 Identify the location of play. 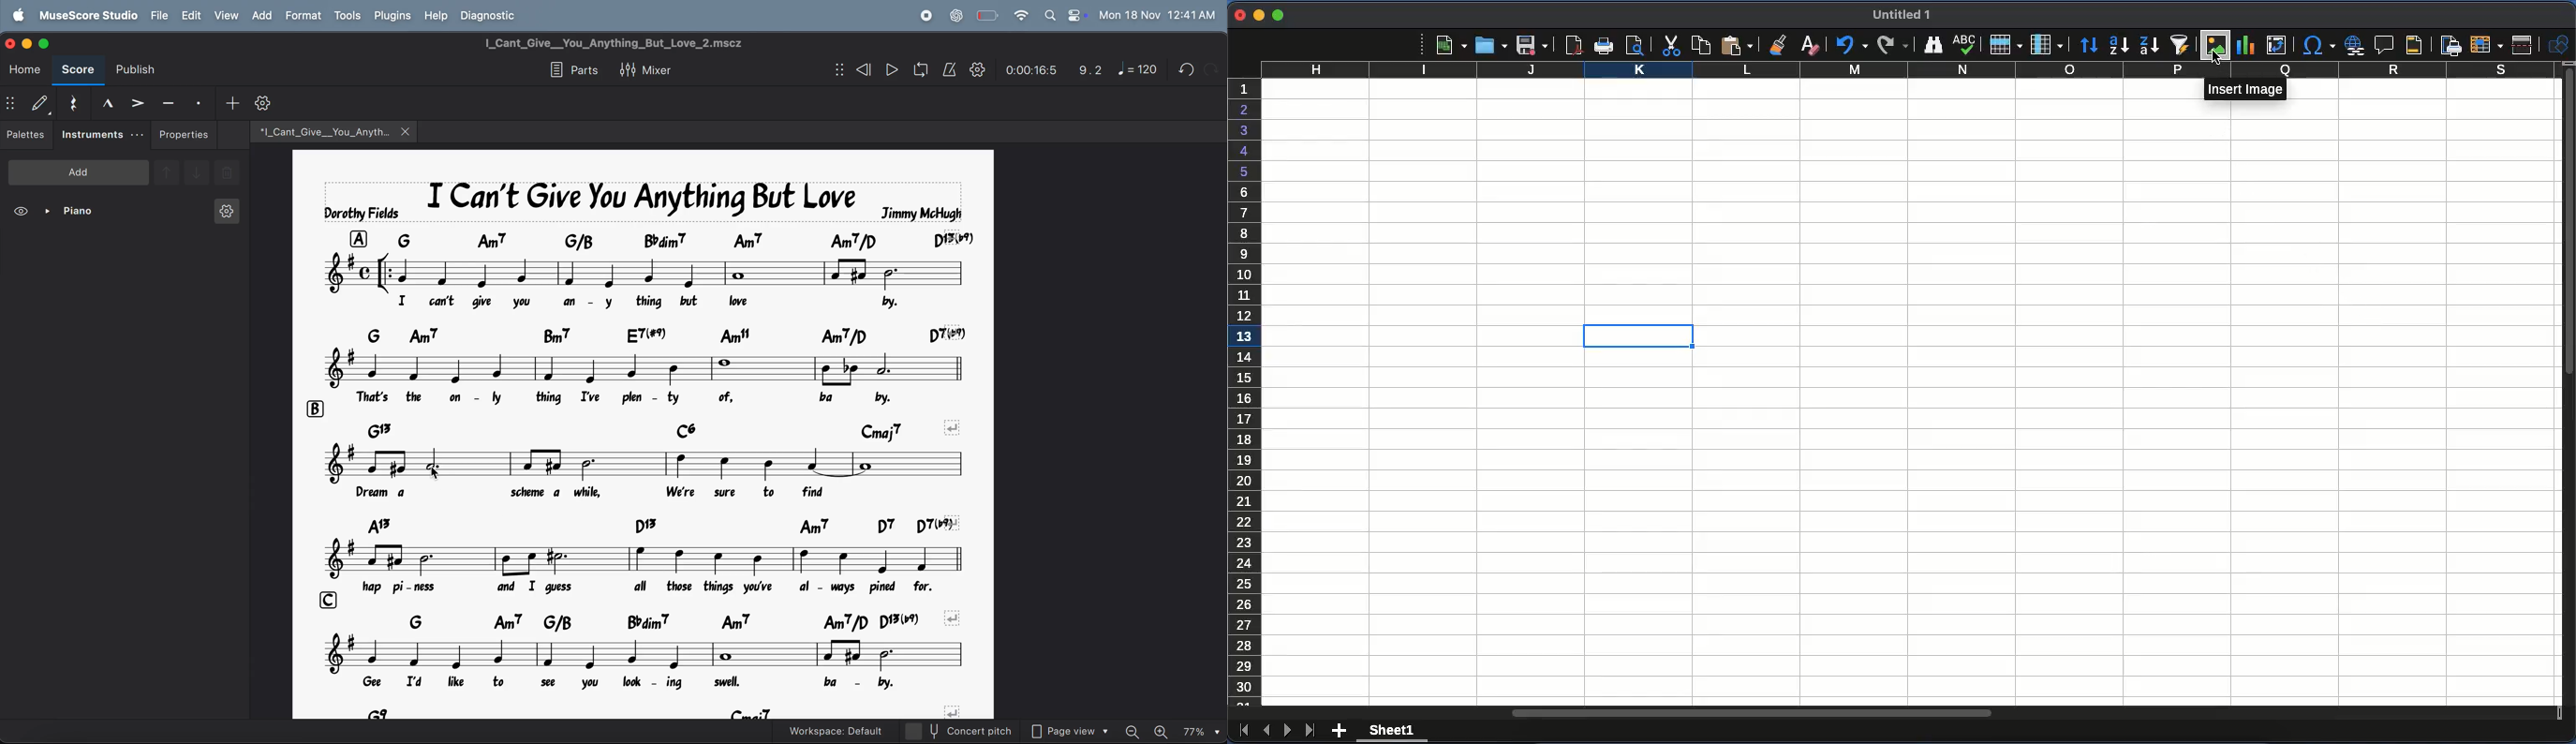
(892, 70).